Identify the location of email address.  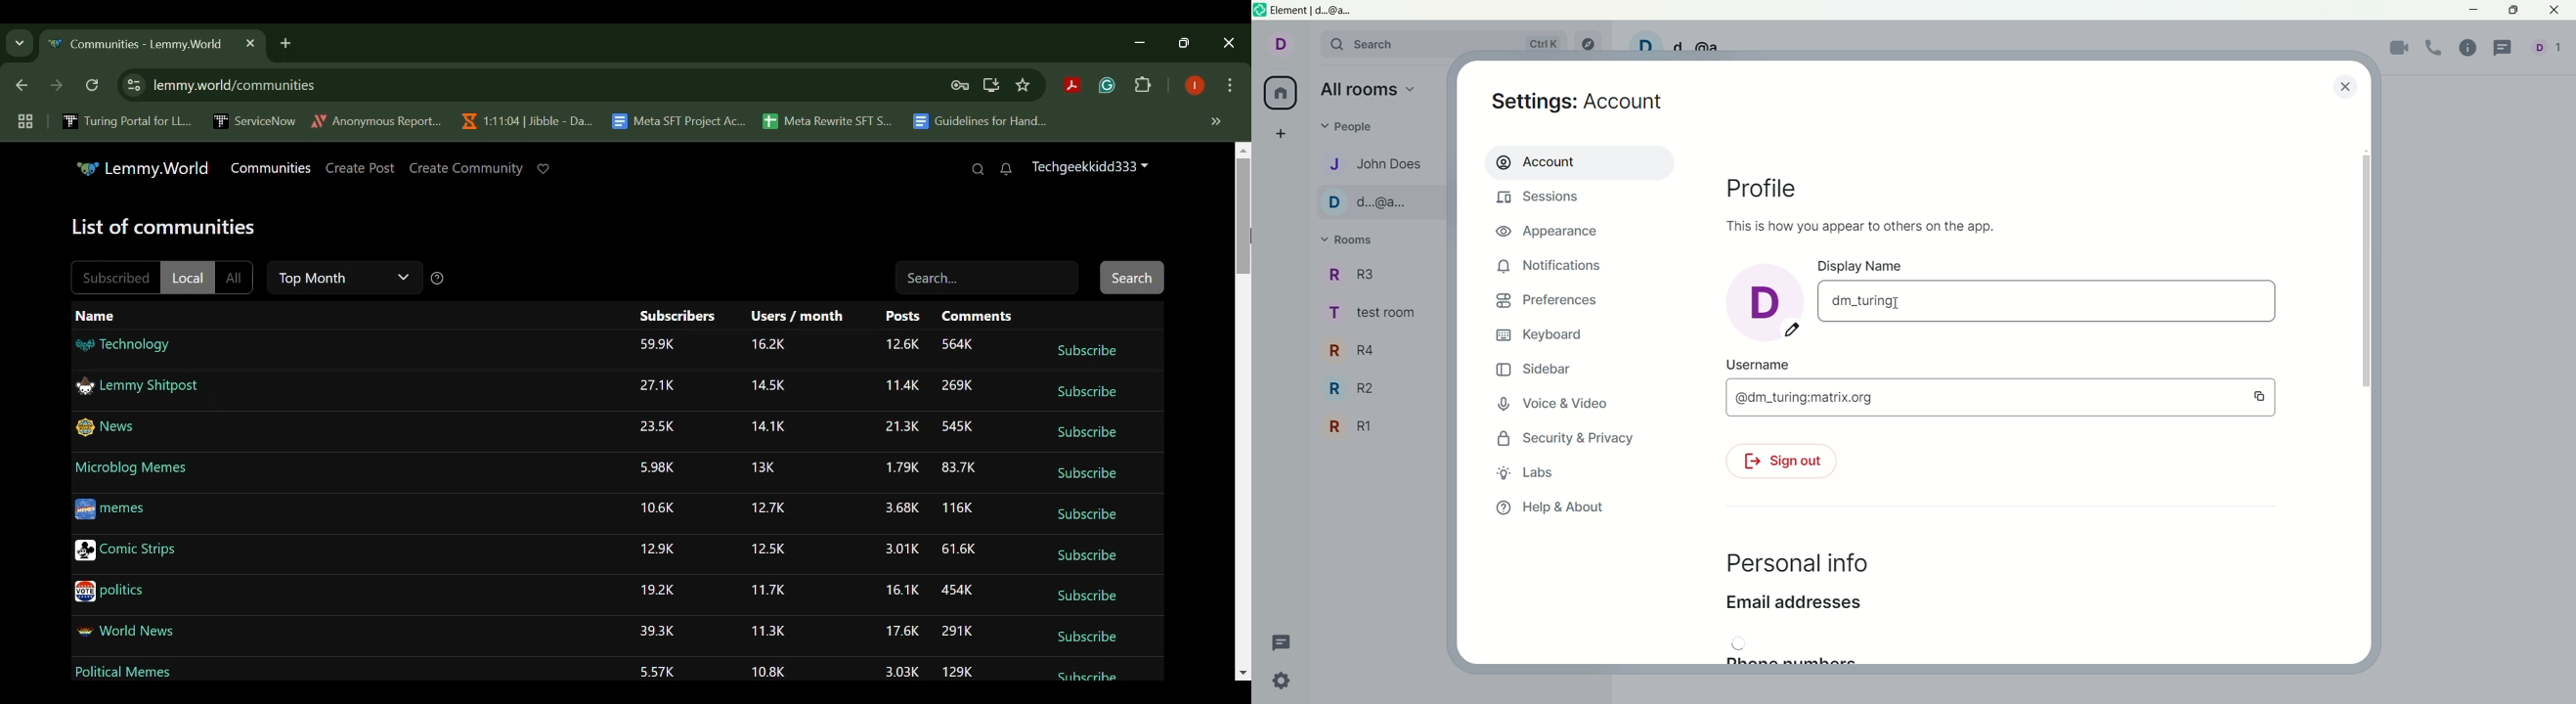
(1793, 607).